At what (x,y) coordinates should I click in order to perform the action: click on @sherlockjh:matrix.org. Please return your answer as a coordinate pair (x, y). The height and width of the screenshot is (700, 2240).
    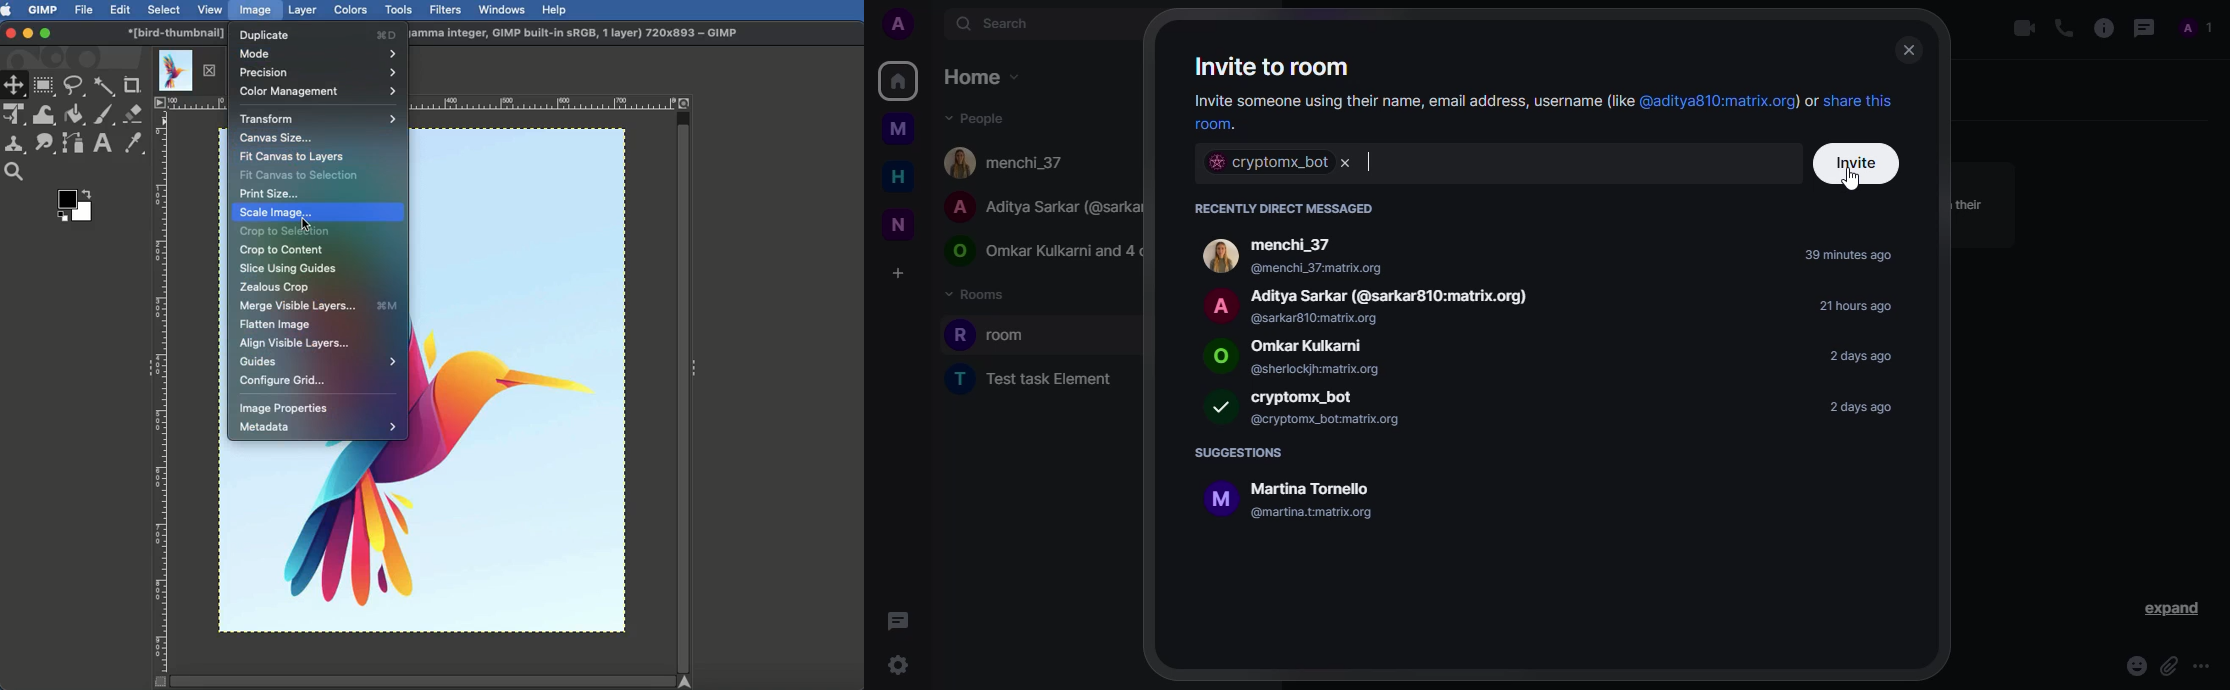
    Looking at the image, I should click on (1316, 369).